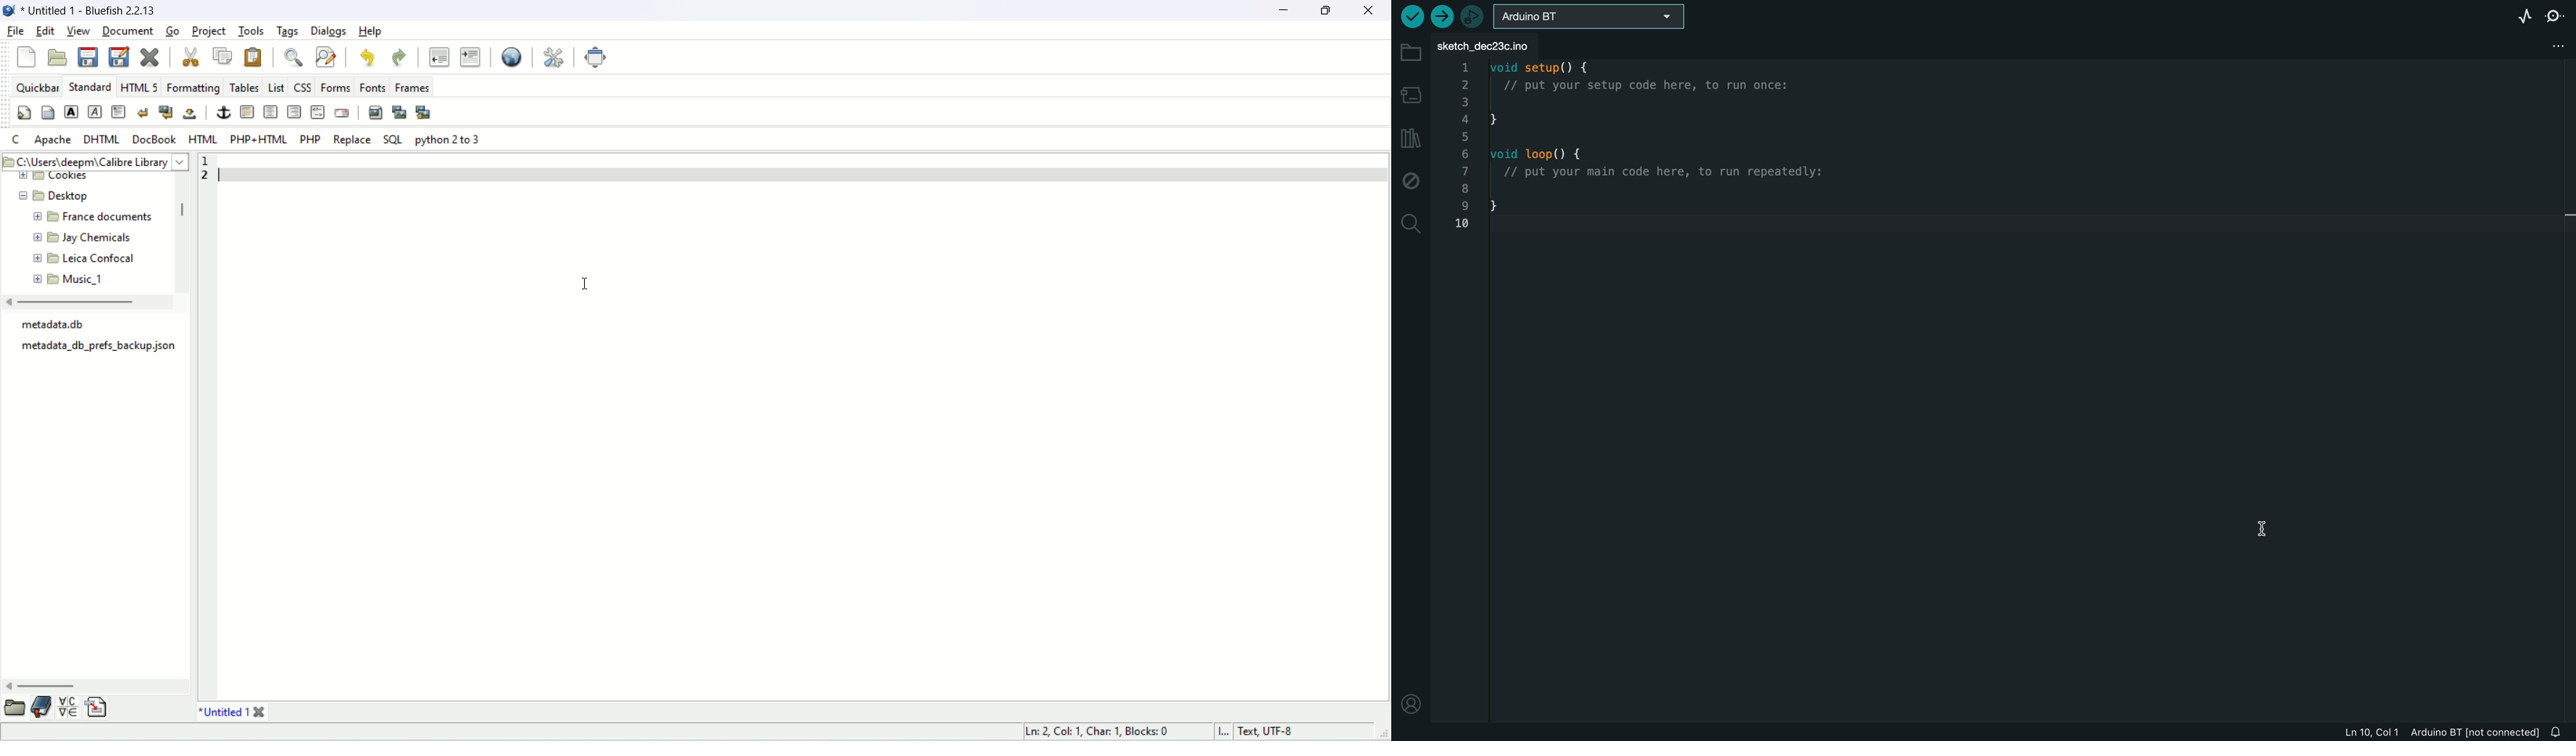  I want to click on file tab, so click(1490, 44).